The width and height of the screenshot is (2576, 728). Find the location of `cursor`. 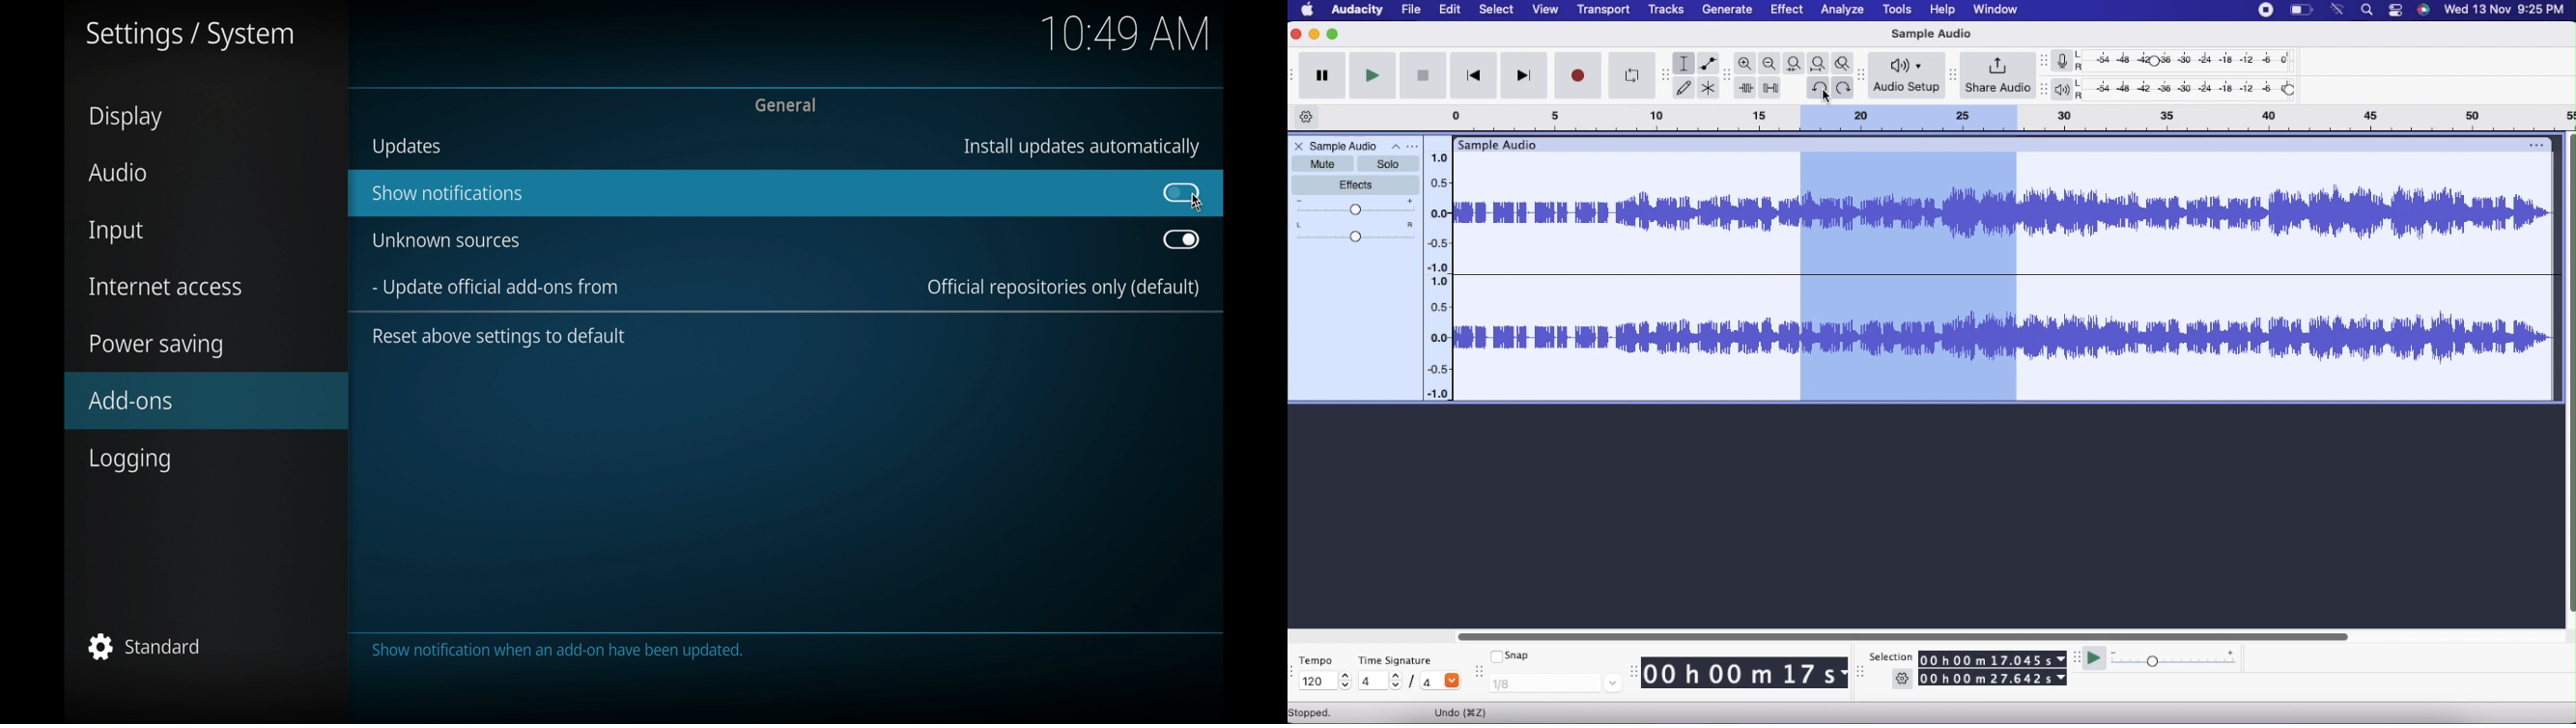

cursor is located at coordinates (1195, 202).